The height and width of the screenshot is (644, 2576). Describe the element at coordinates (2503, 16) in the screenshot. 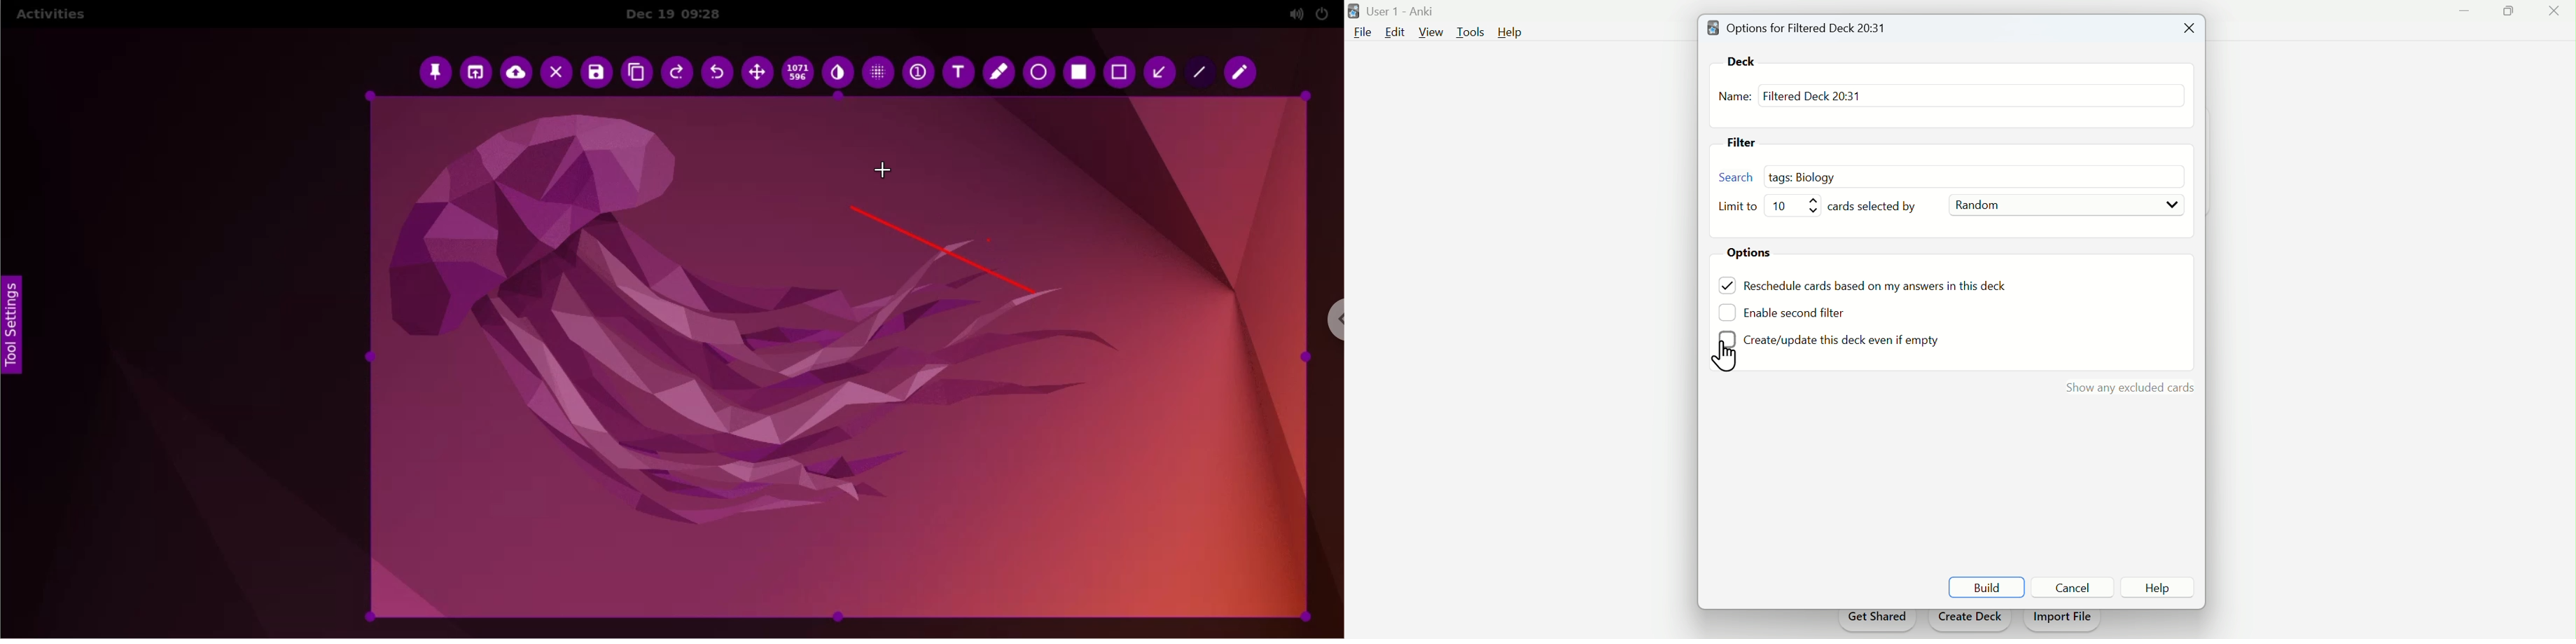

I see `Maximise` at that location.